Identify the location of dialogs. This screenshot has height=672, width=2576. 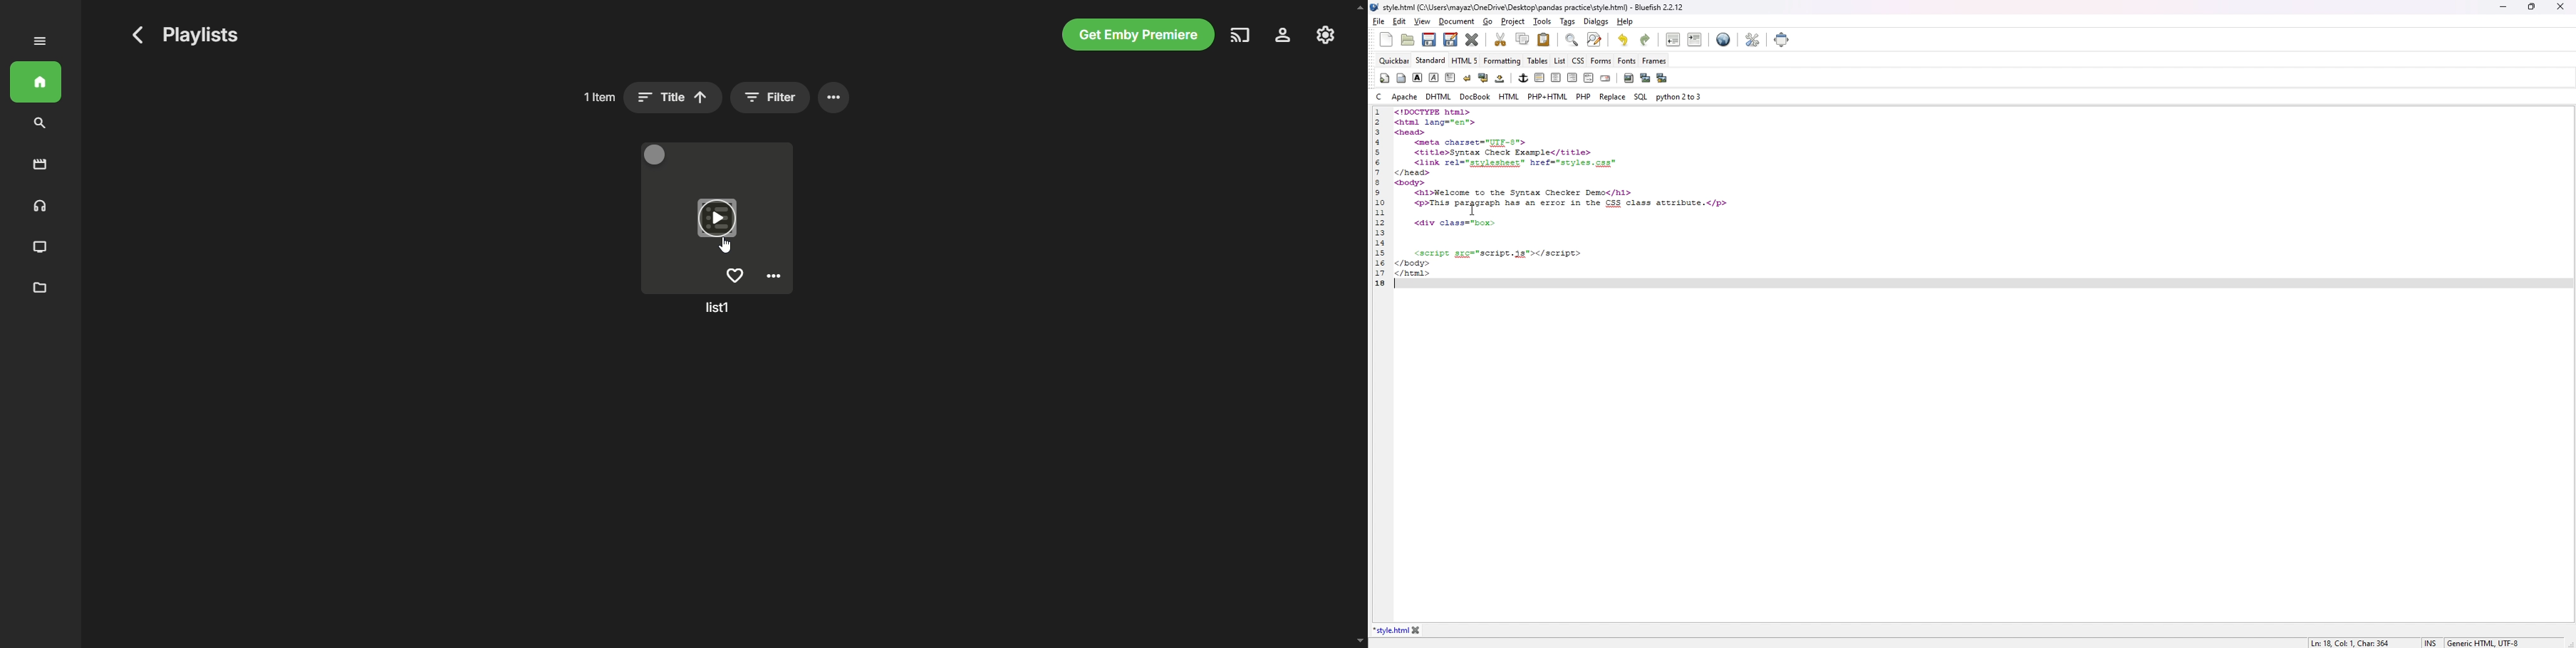
(1596, 21).